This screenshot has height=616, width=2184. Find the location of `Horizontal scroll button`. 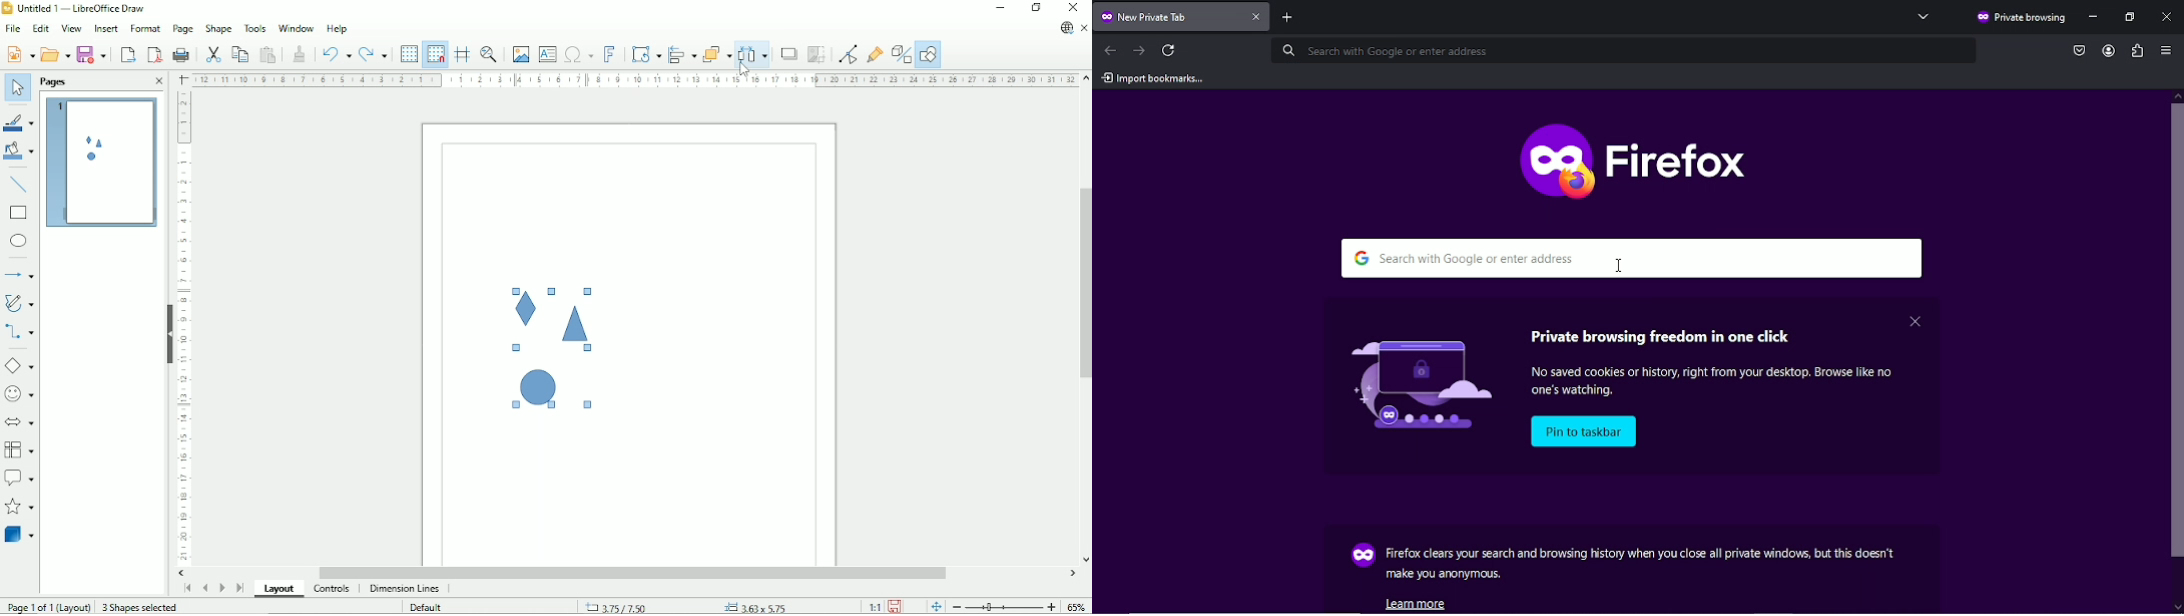

Horizontal scroll button is located at coordinates (1072, 575).